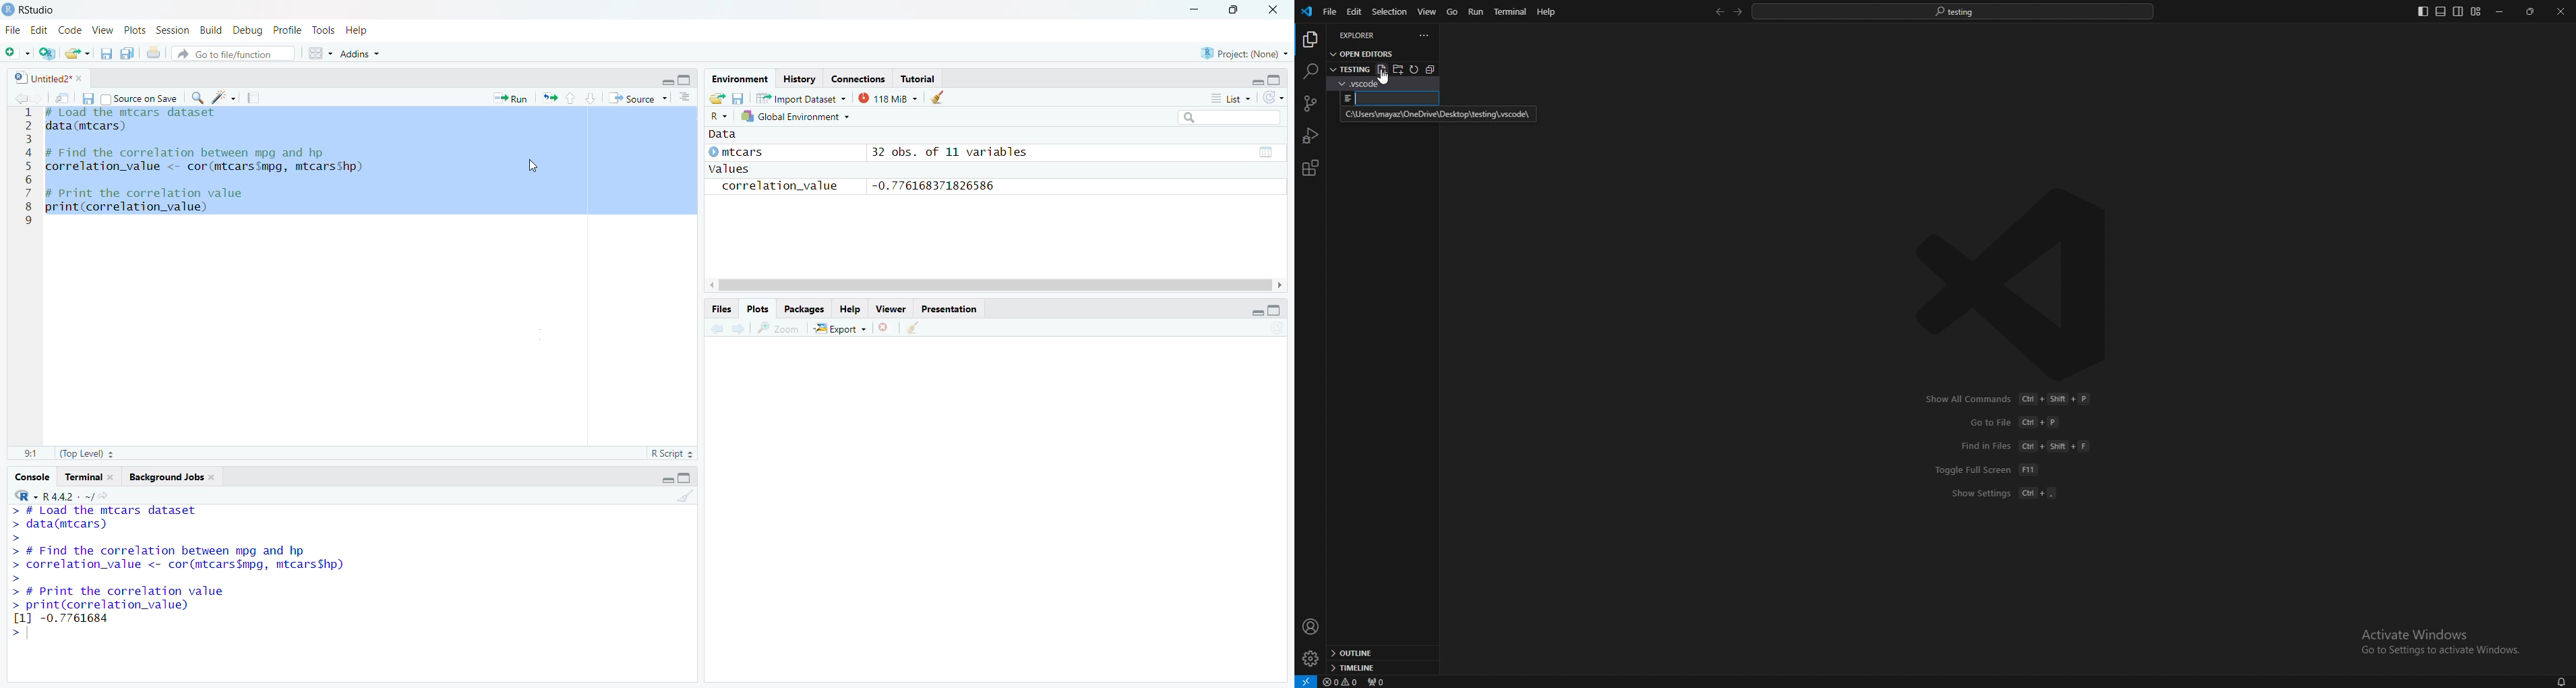 This screenshot has width=2576, height=700. I want to click on Workspace panes, so click(320, 53).